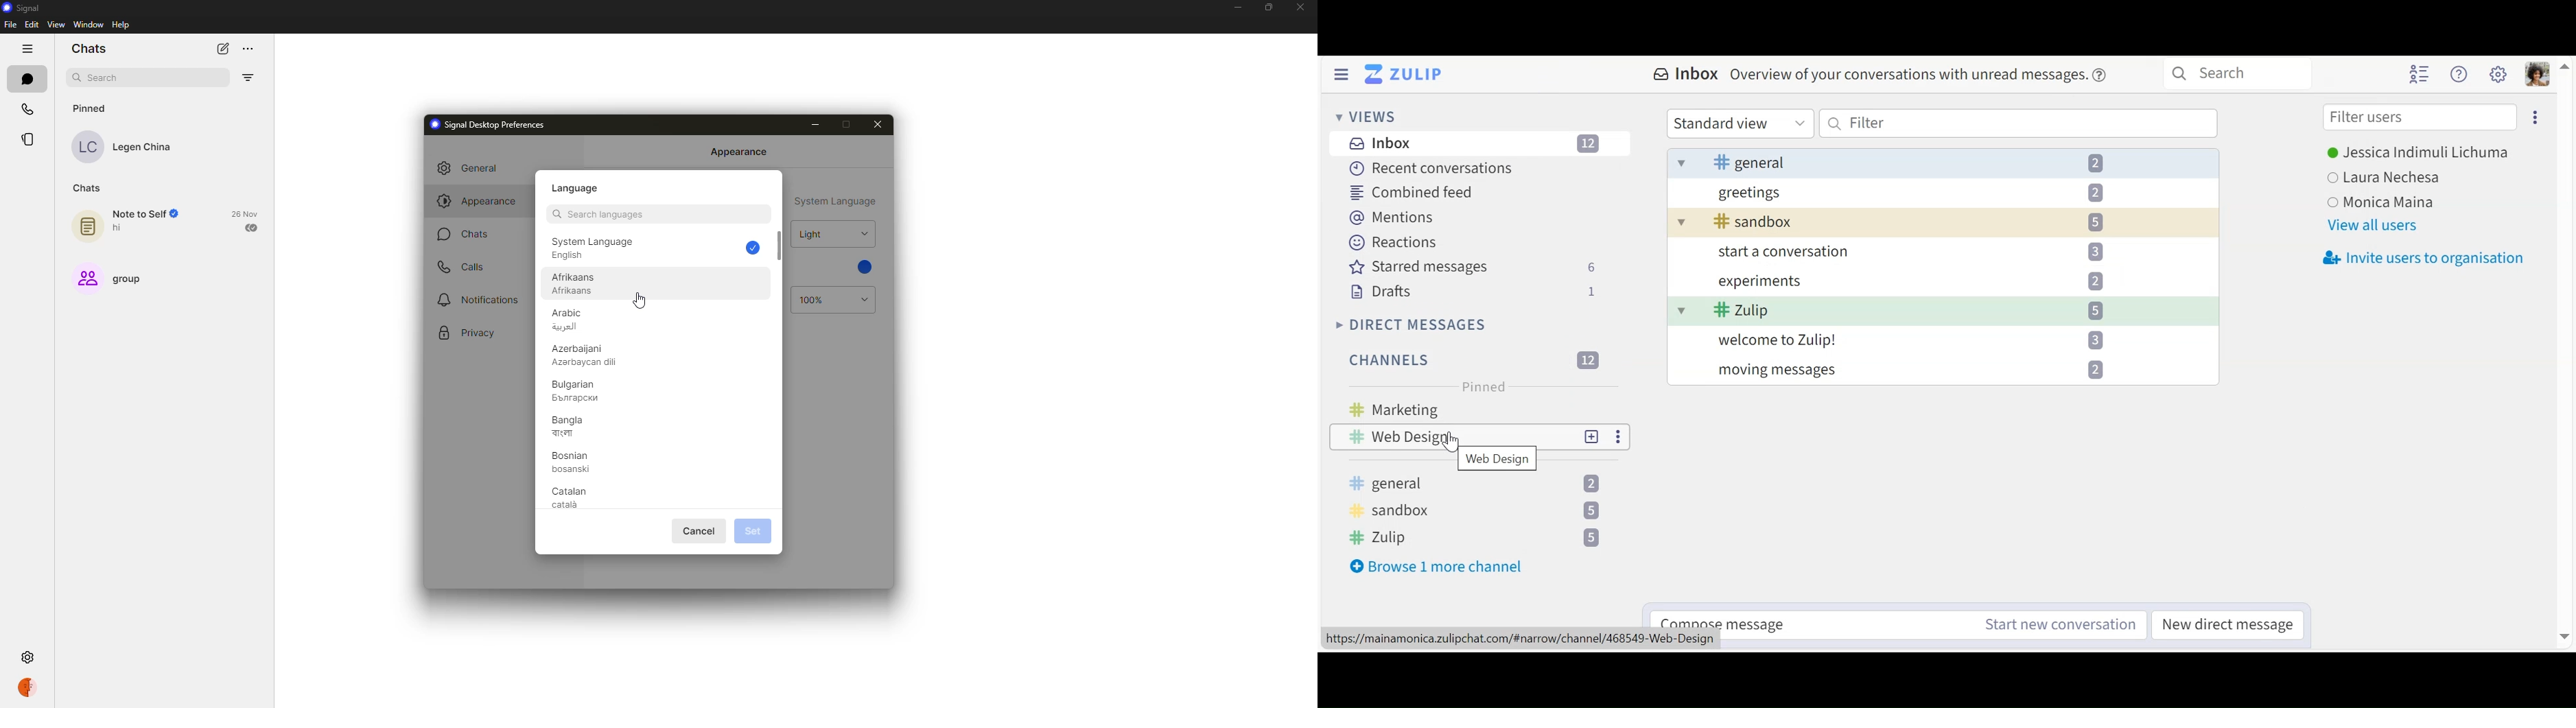 Image resolution: width=2576 pixels, height=728 pixels. I want to click on Pinned, so click(1483, 387).